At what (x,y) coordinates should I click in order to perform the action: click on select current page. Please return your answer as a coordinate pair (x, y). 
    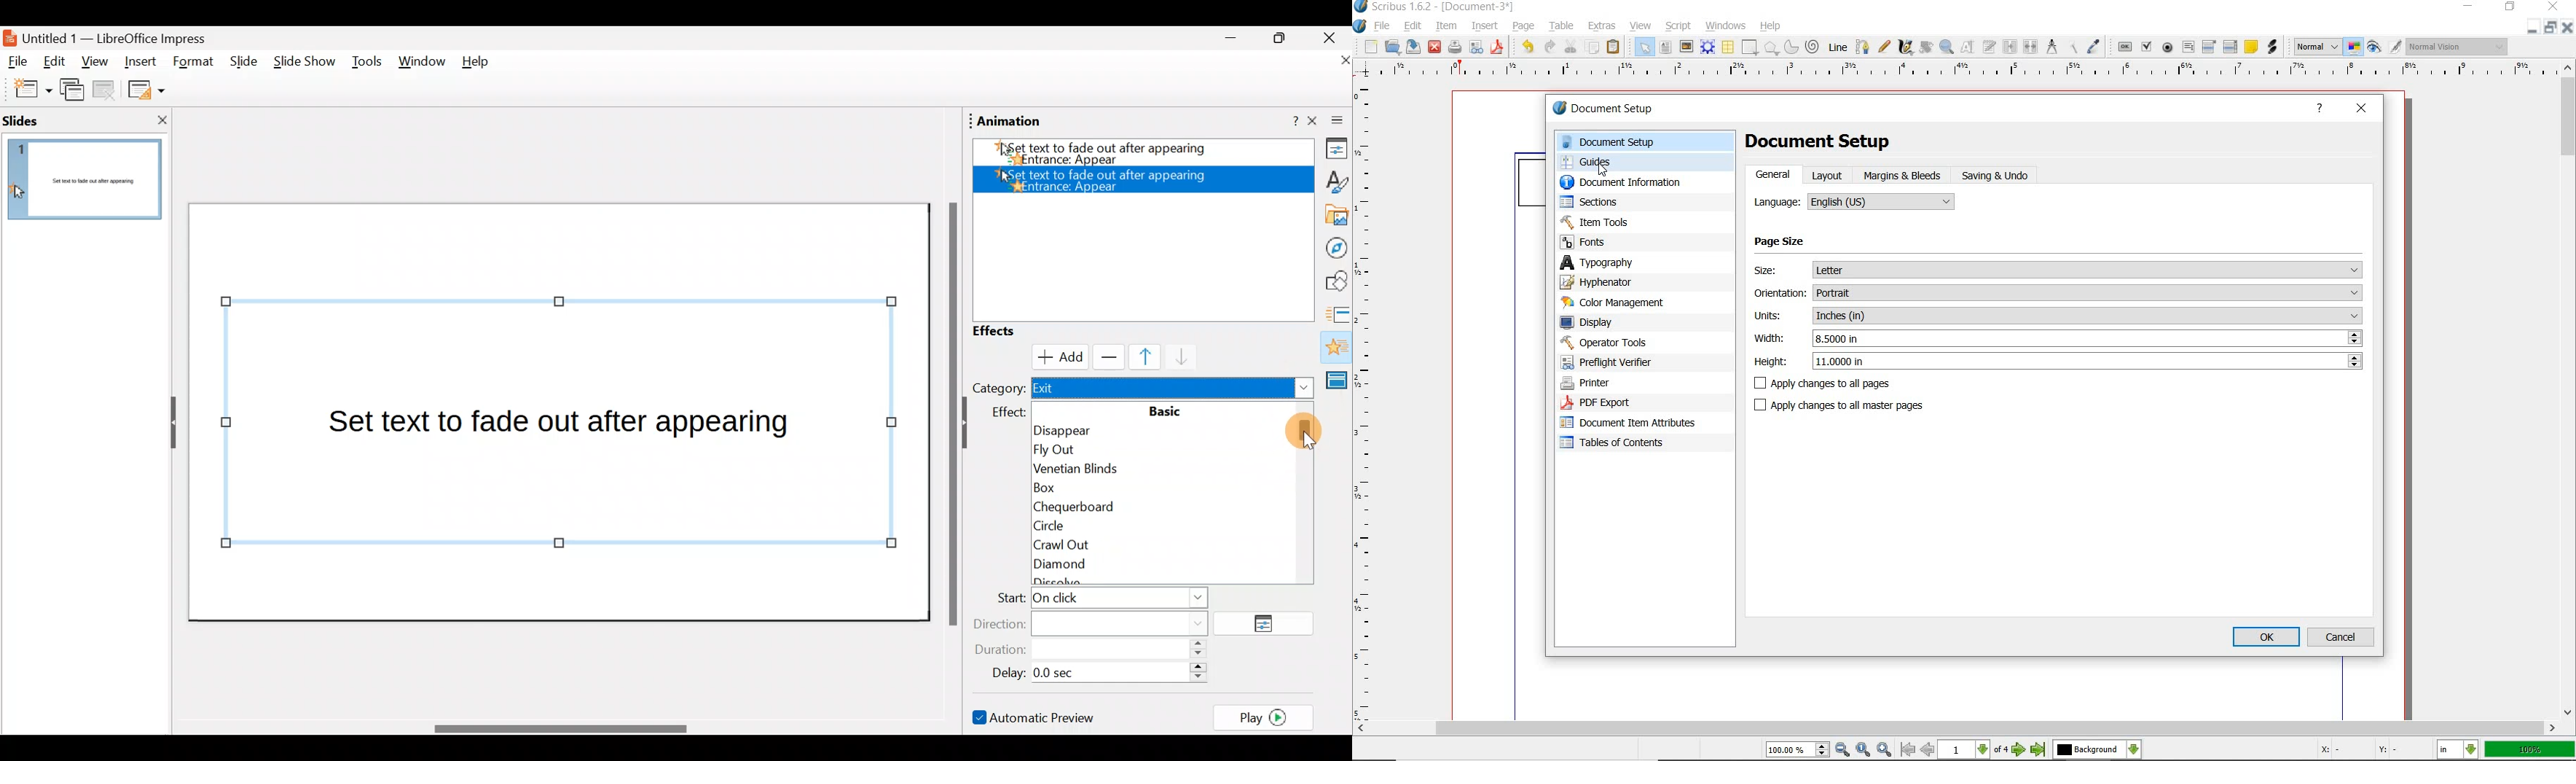
    Looking at the image, I should click on (1975, 750).